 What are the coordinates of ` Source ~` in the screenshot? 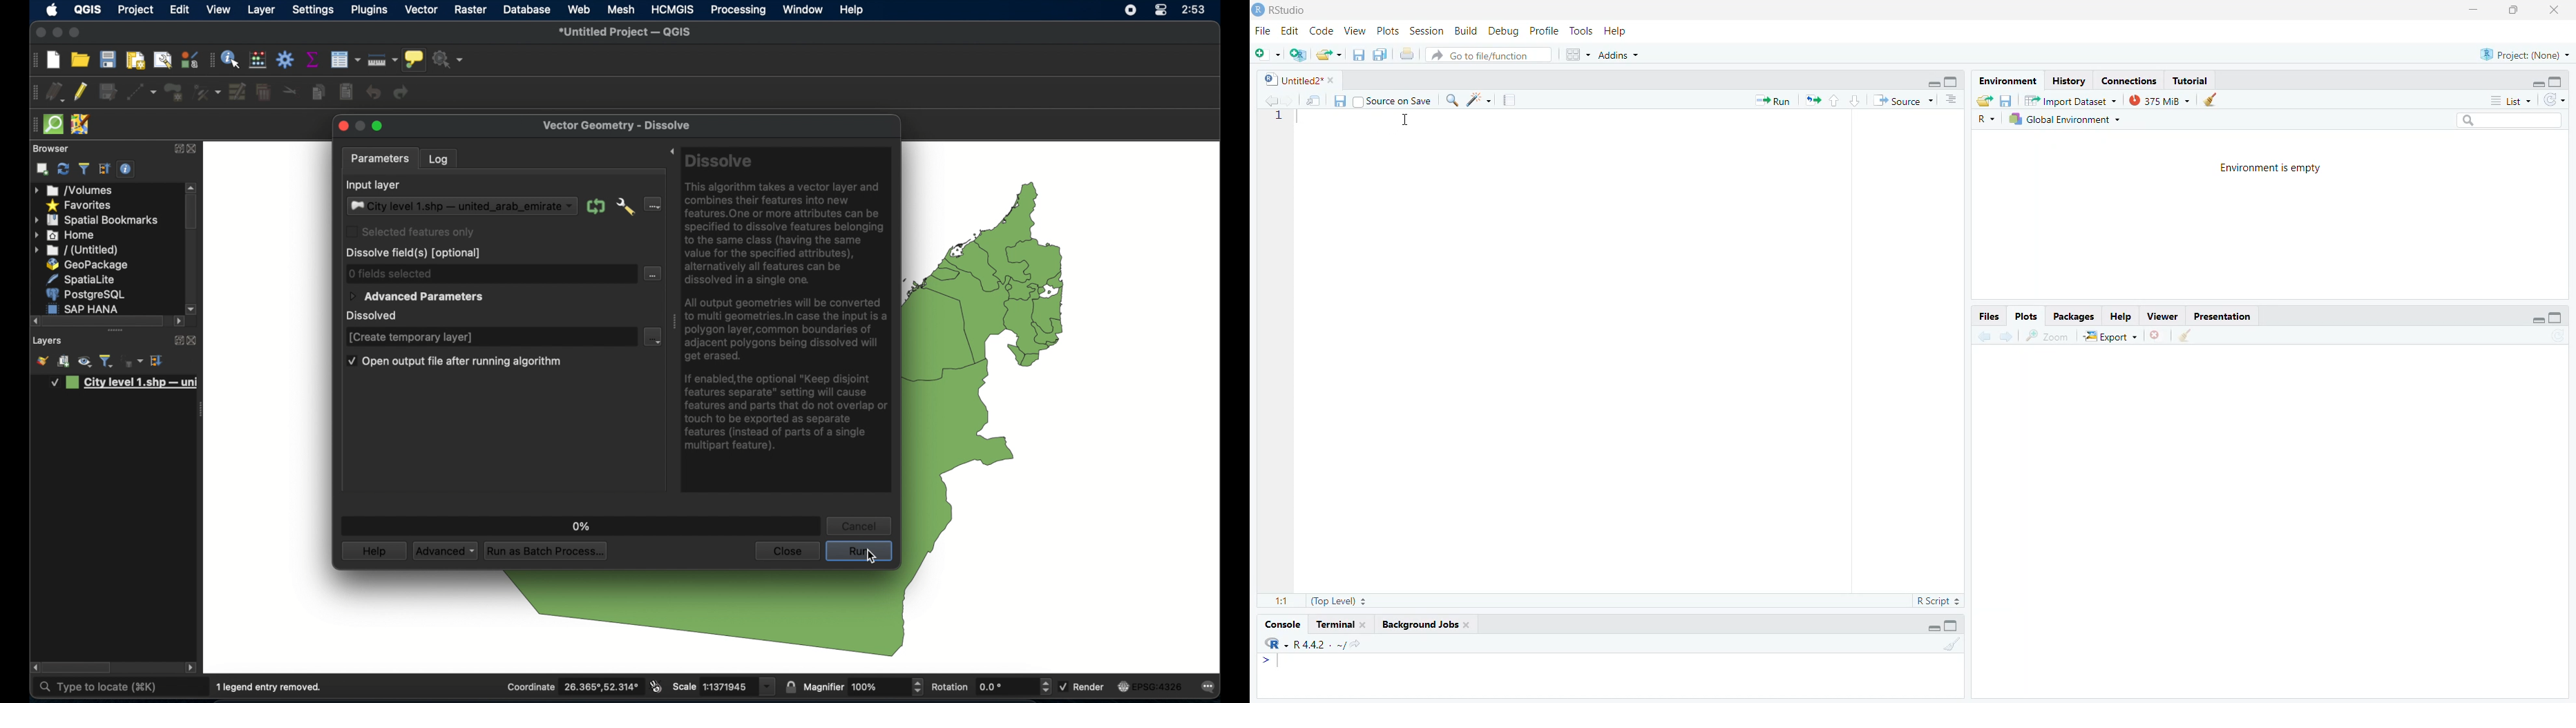 It's located at (1907, 102).